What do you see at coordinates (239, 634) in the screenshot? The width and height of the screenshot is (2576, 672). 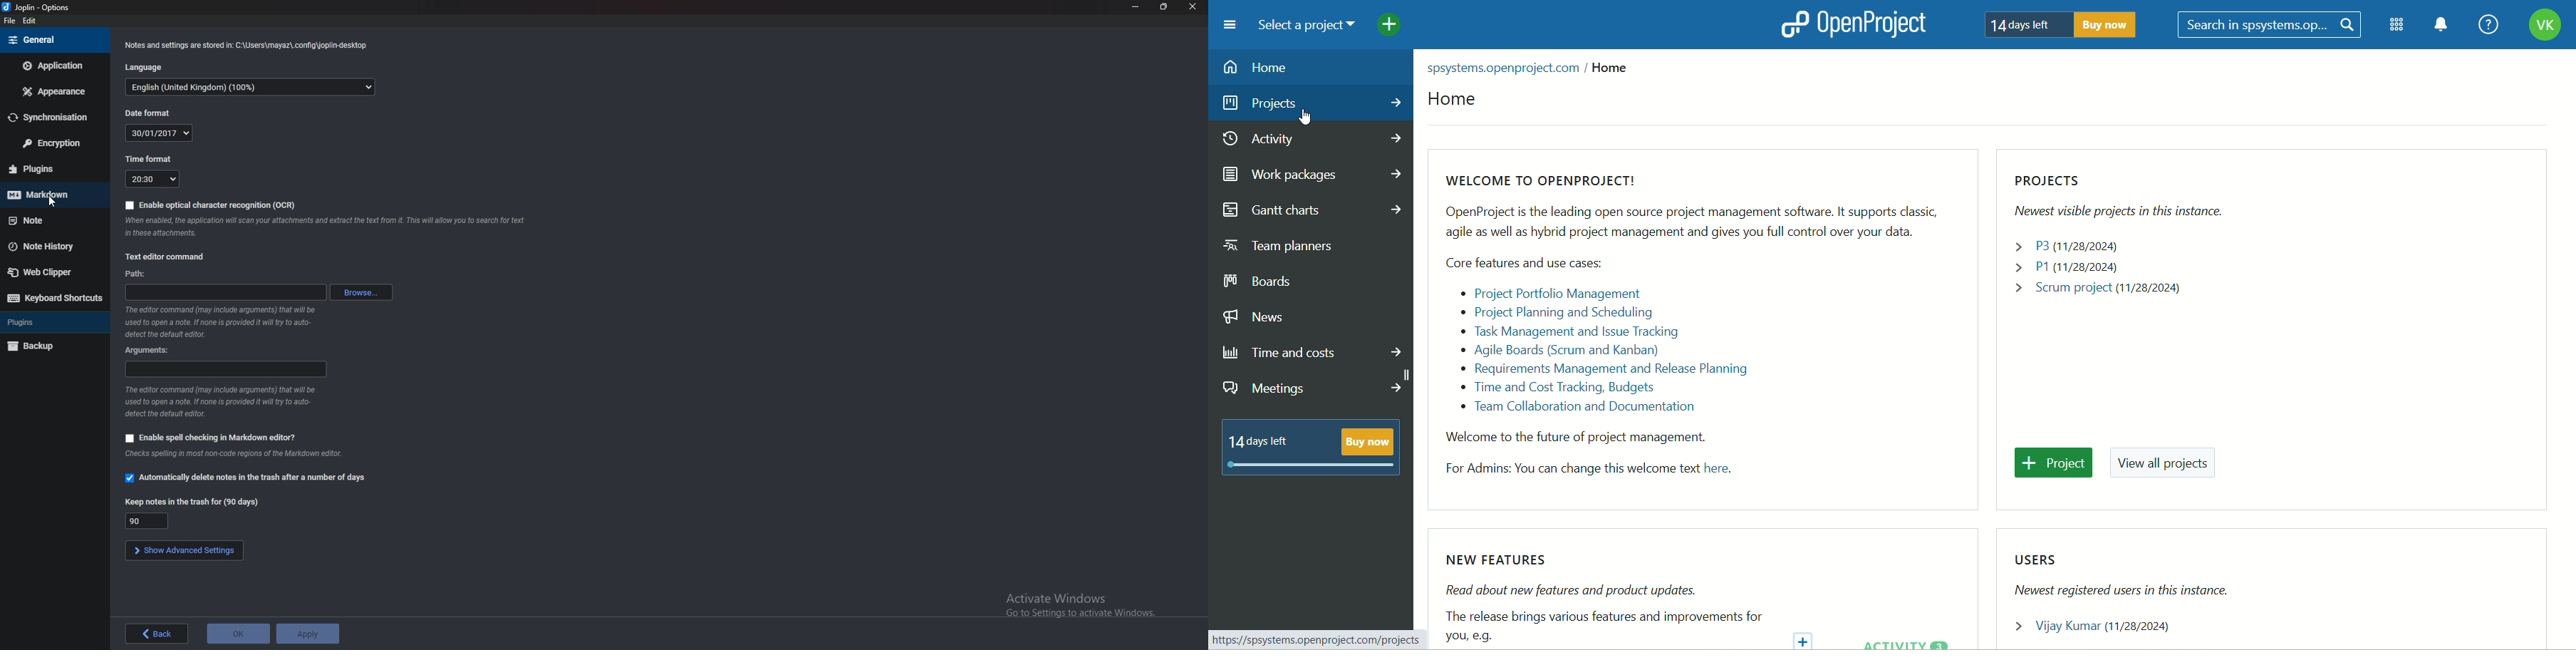 I see `ok` at bounding box center [239, 634].